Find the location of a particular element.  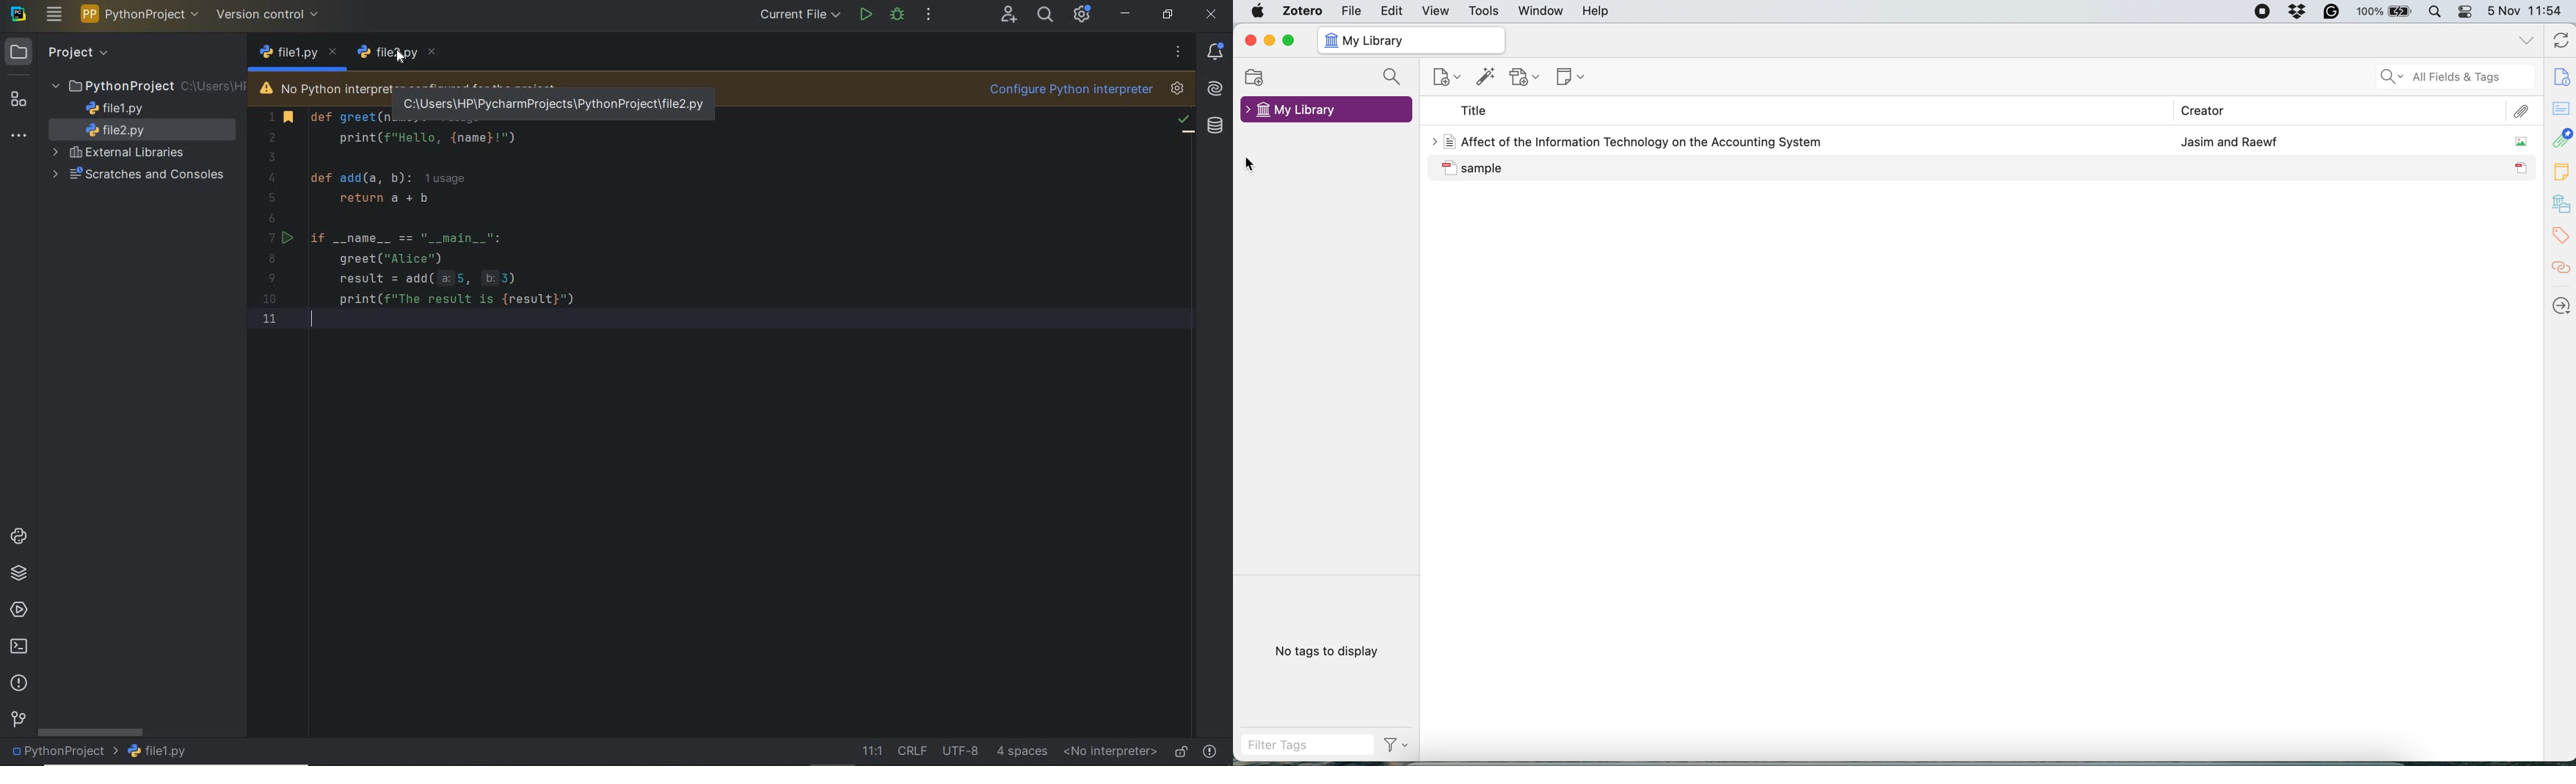

cursor is located at coordinates (1259, 166).